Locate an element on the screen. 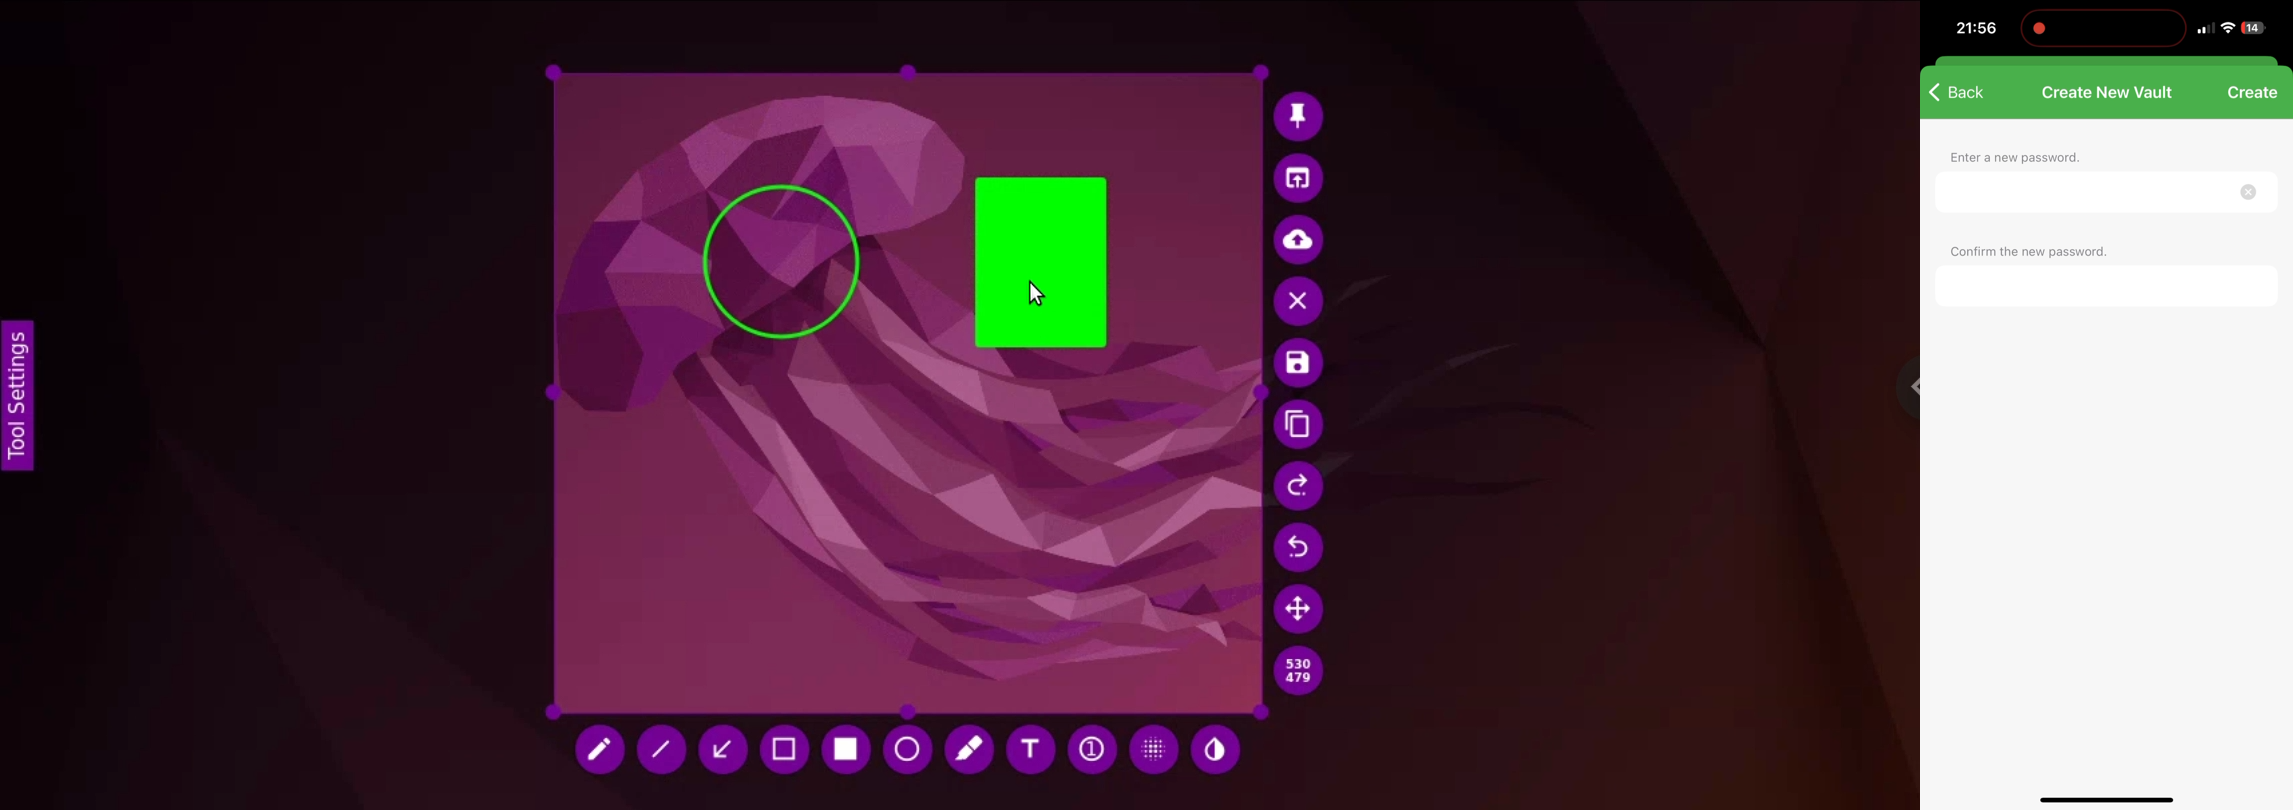 The width and height of the screenshot is (2296, 812). copy is located at coordinates (1298, 424).